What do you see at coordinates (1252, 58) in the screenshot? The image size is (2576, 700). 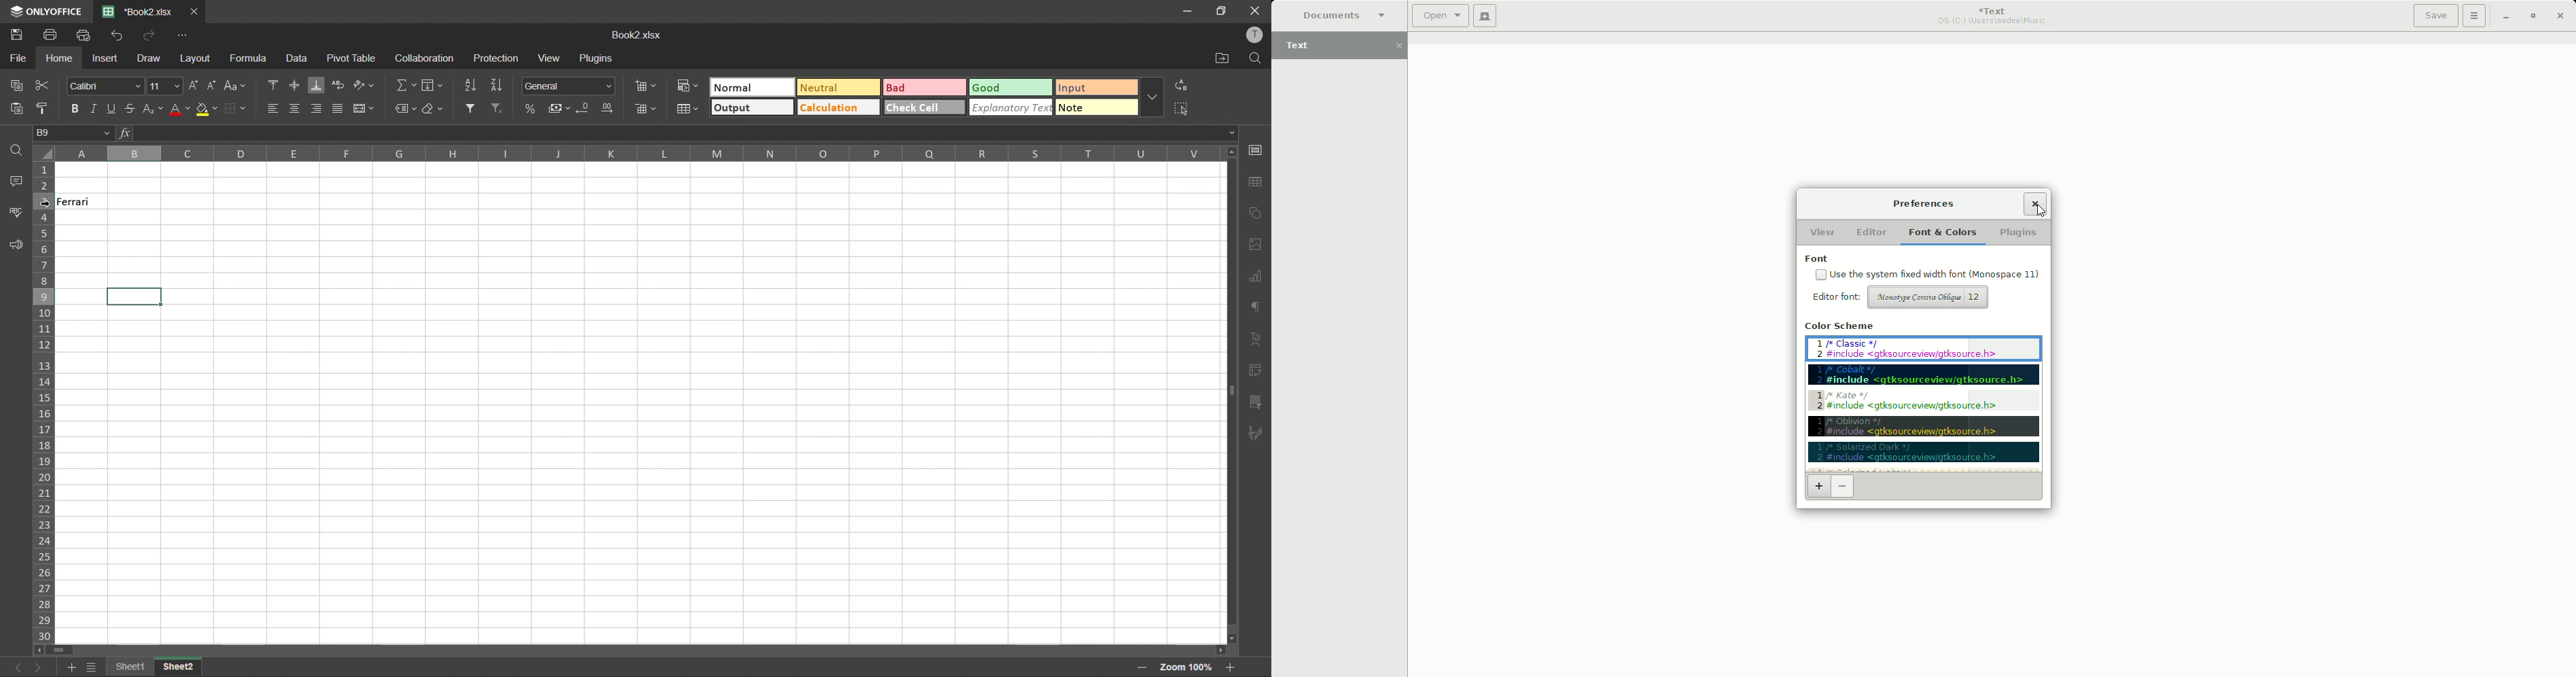 I see `find` at bounding box center [1252, 58].